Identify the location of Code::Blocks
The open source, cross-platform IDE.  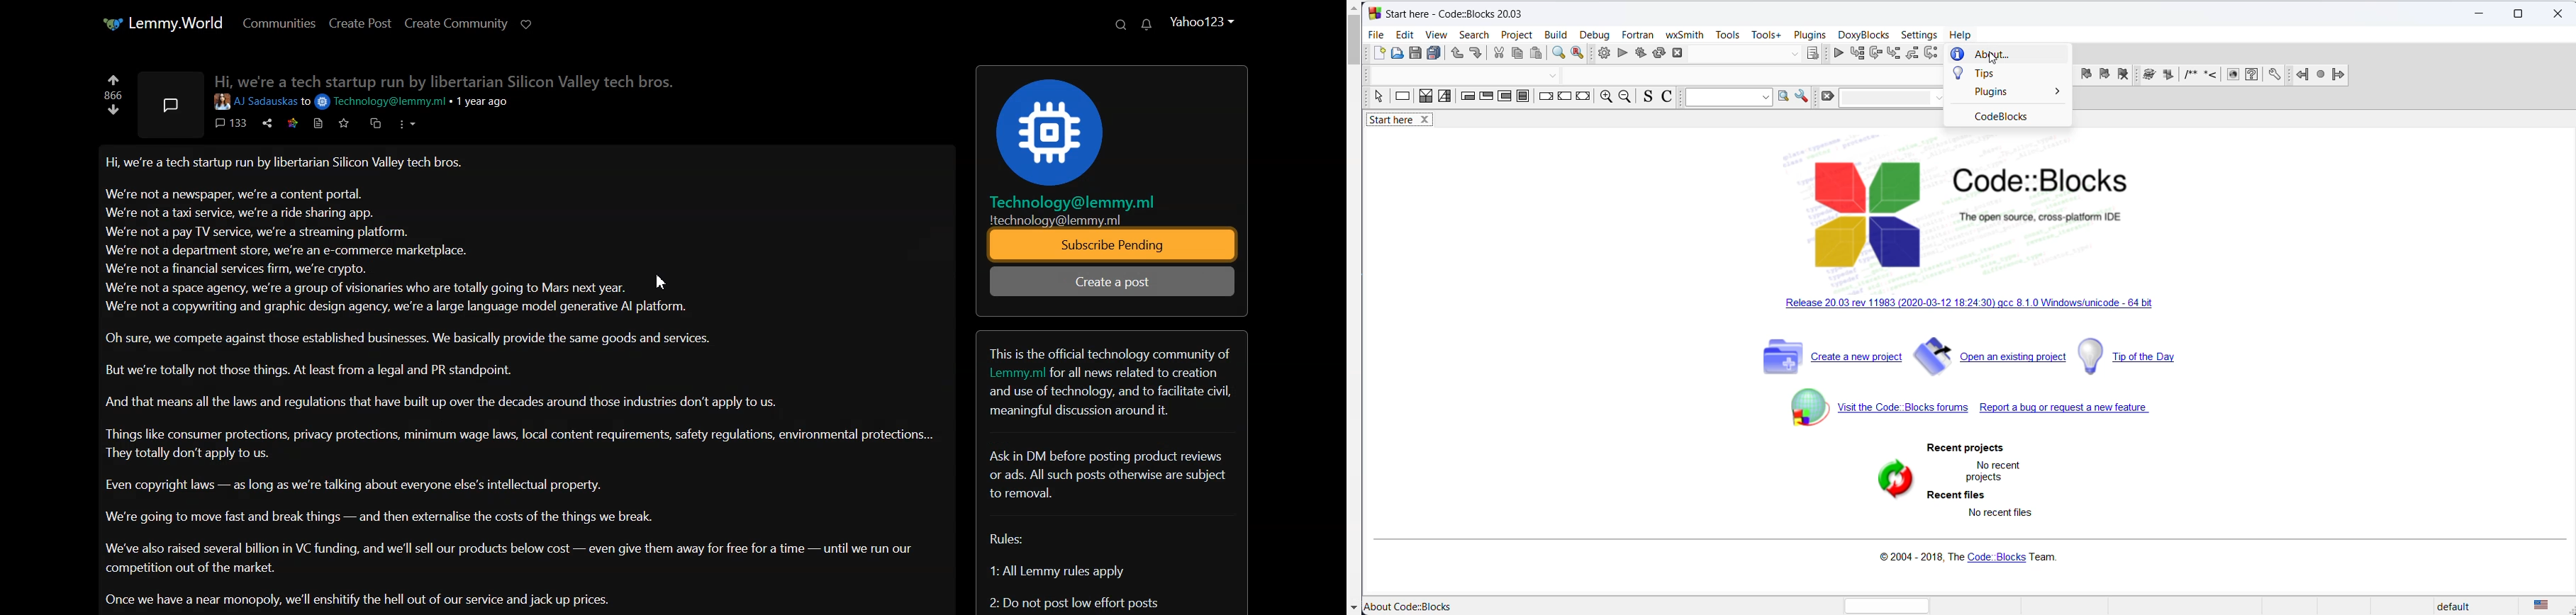
(1965, 215).